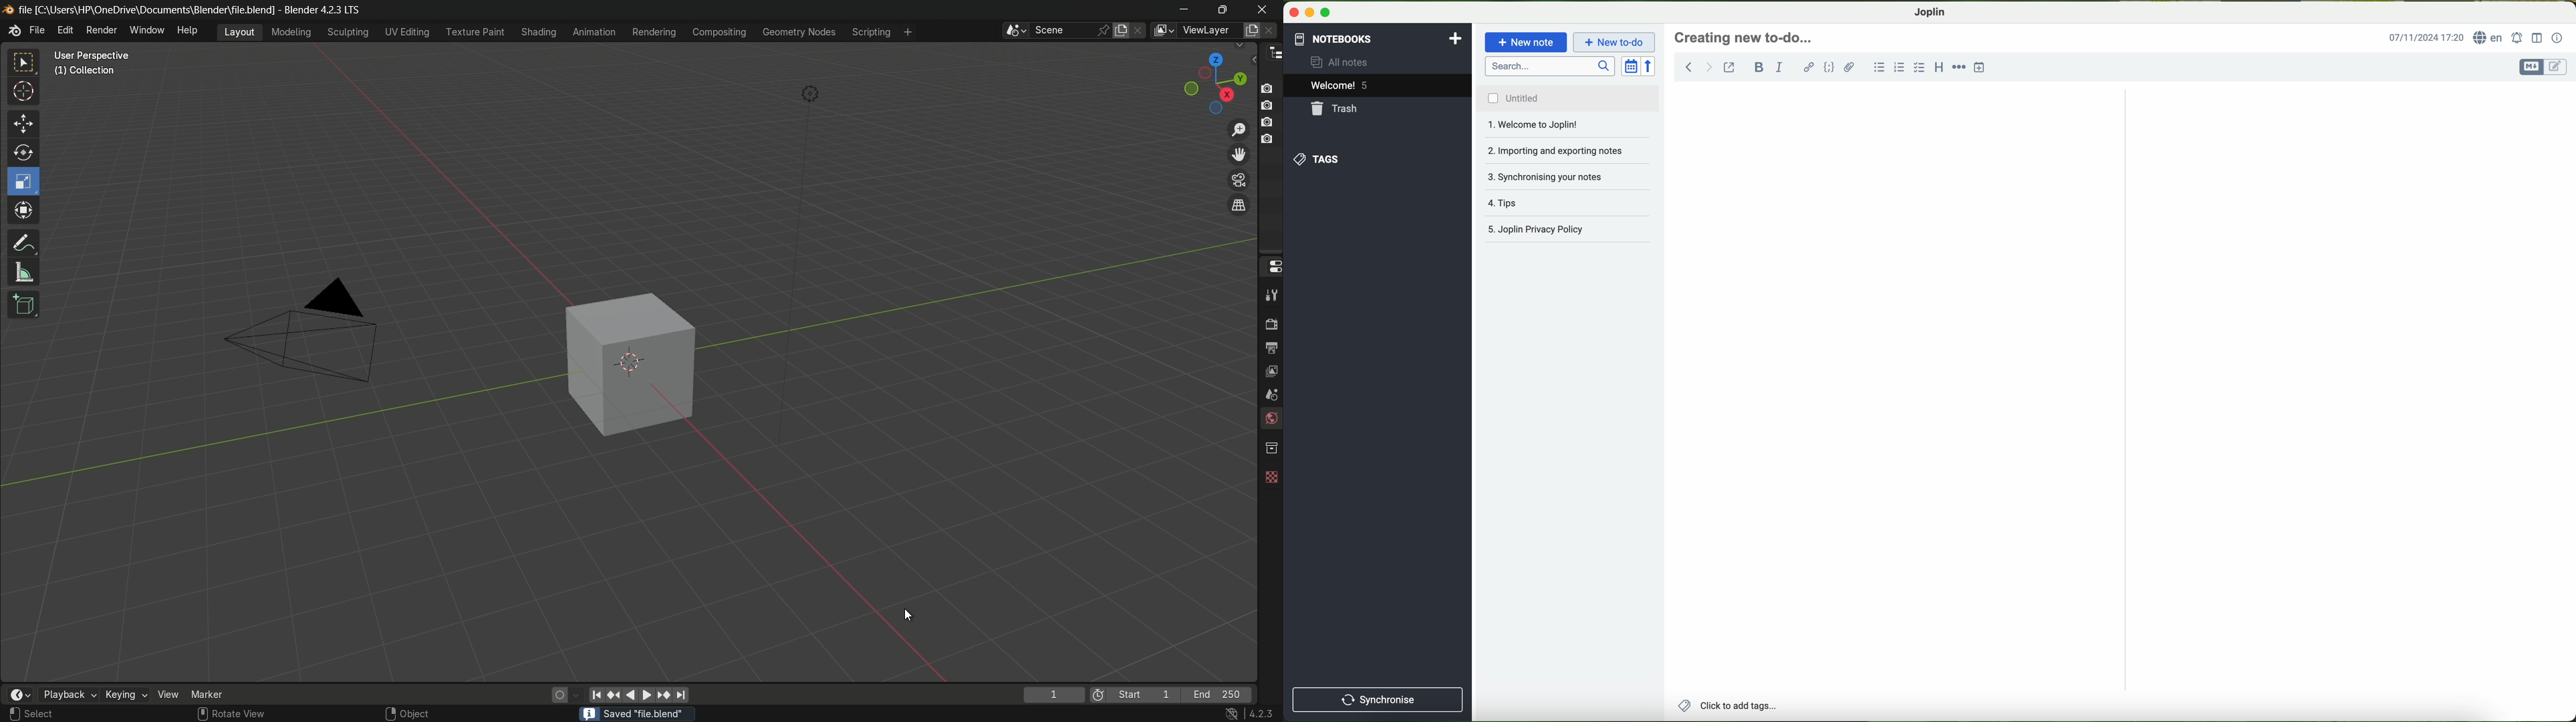  What do you see at coordinates (25, 212) in the screenshot?
I see `transform` at bounding box center [25, 212].